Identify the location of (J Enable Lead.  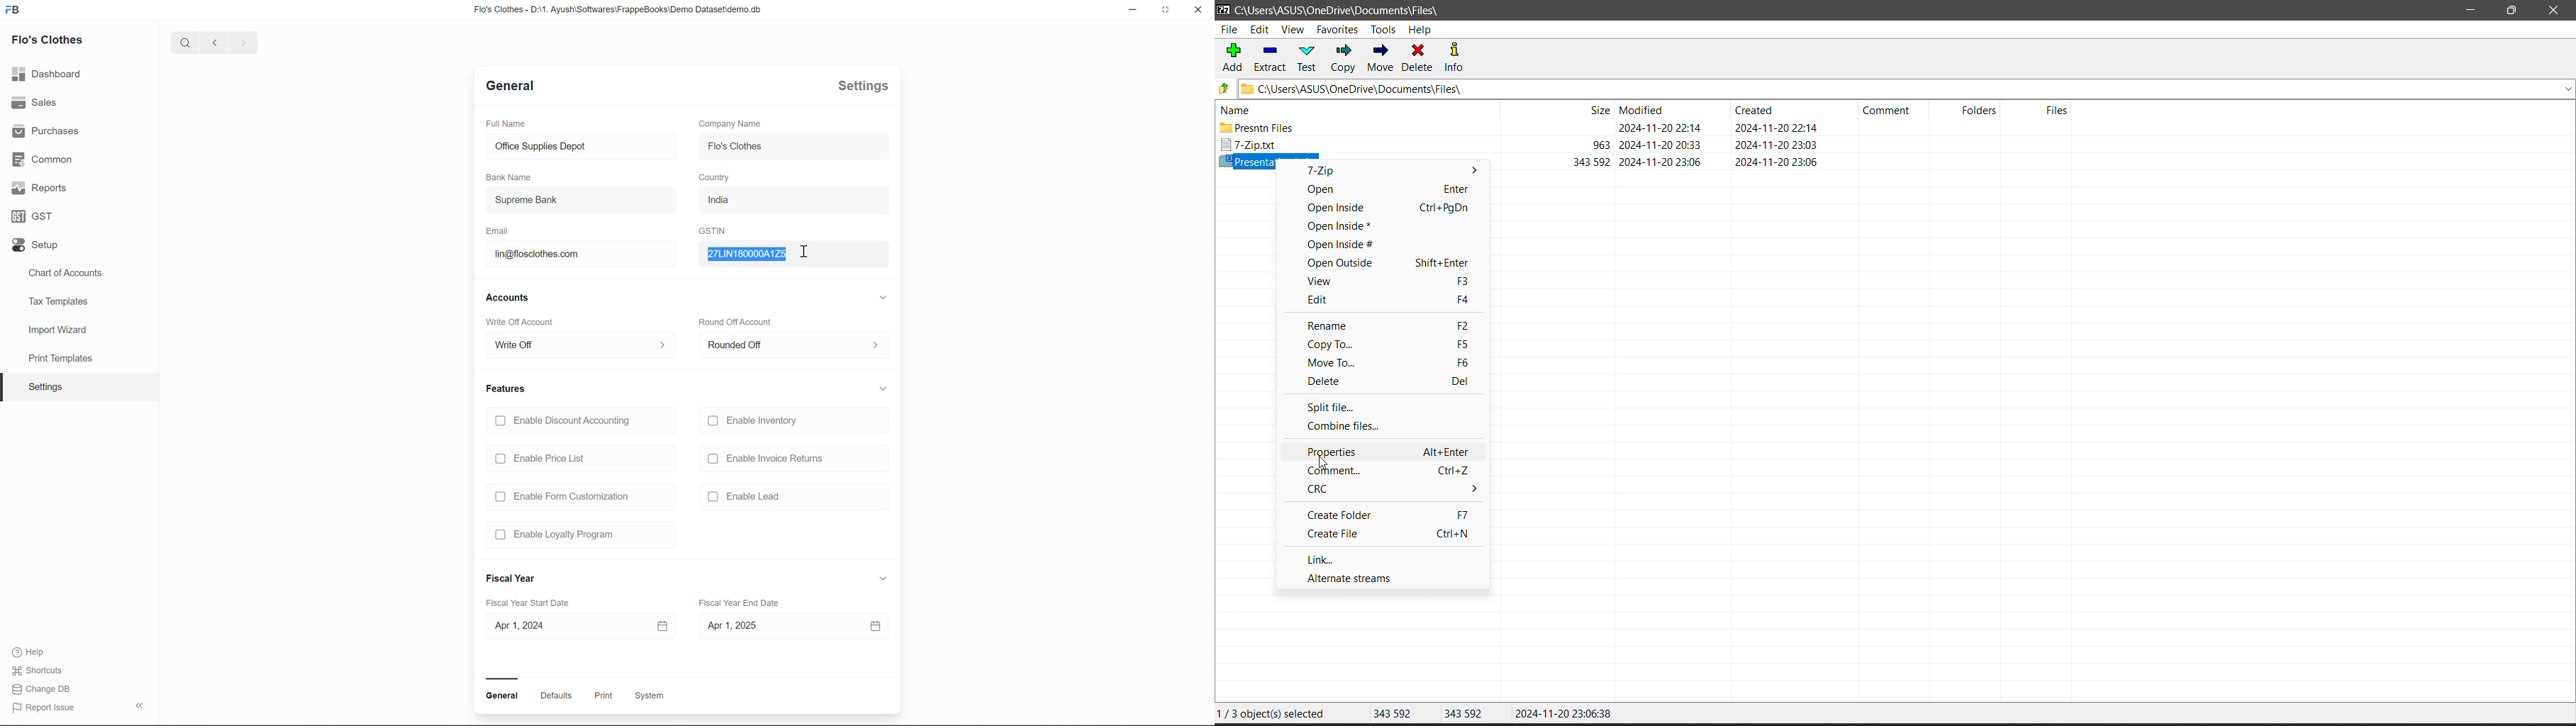
(746, 496).